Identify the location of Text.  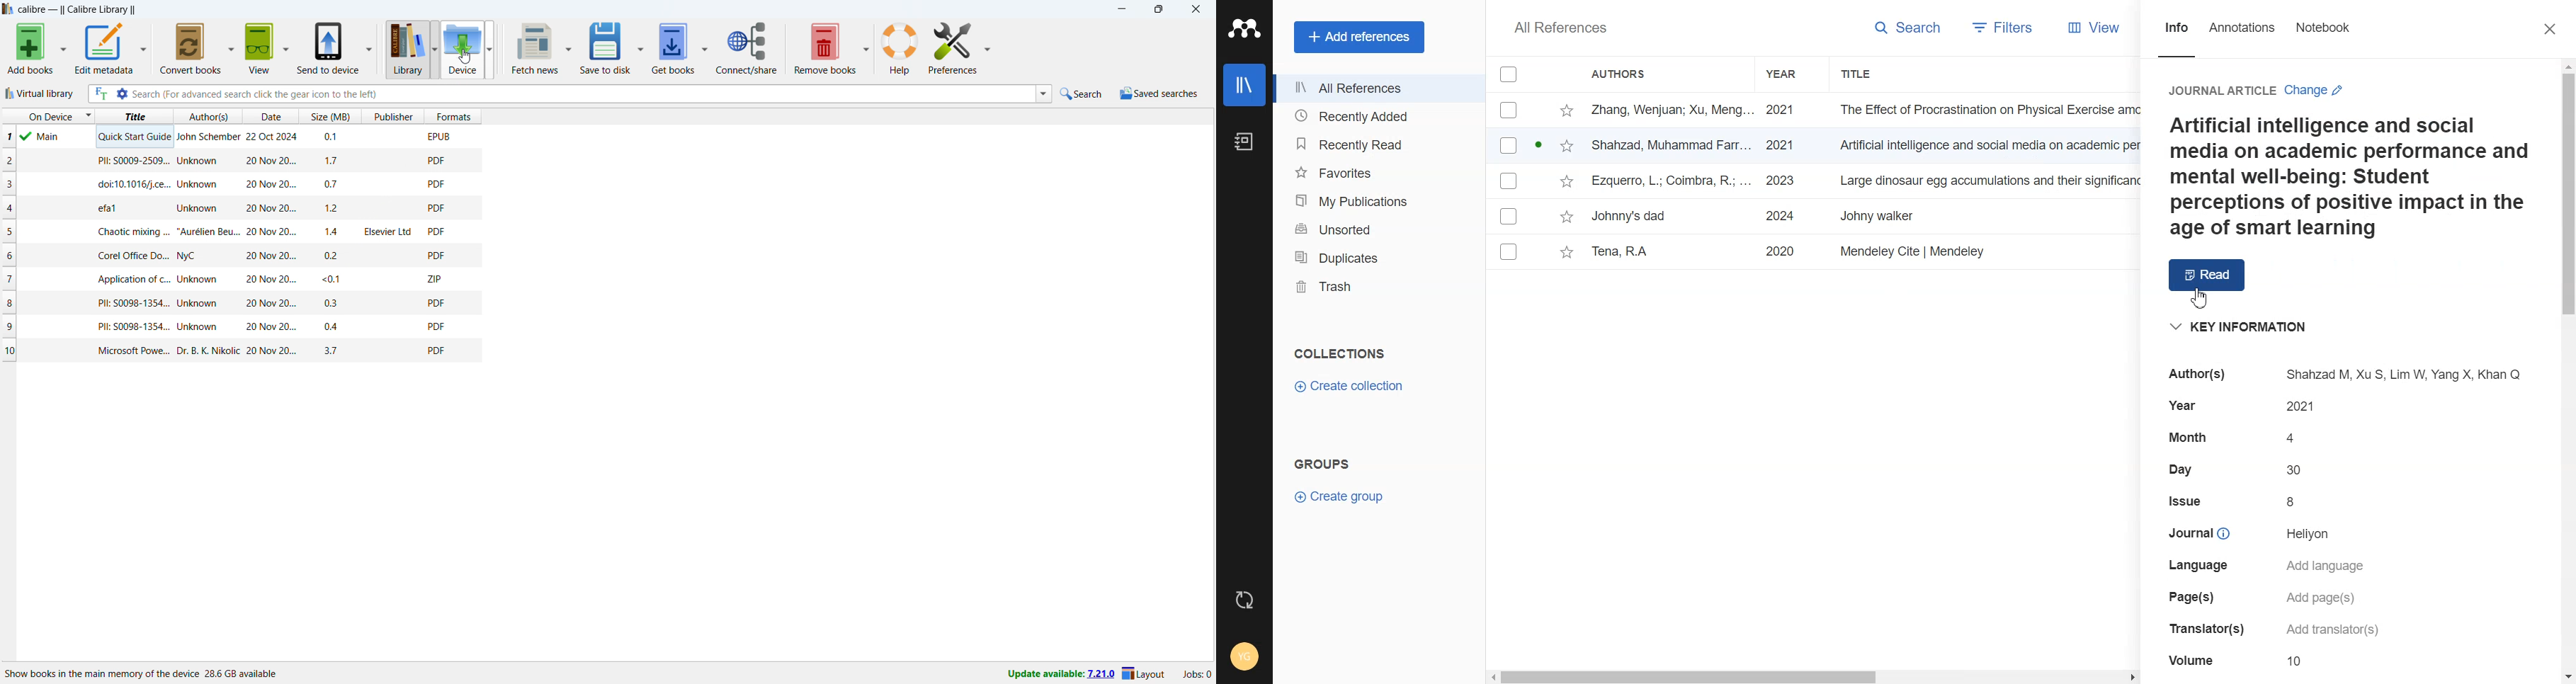
(1562, 28).